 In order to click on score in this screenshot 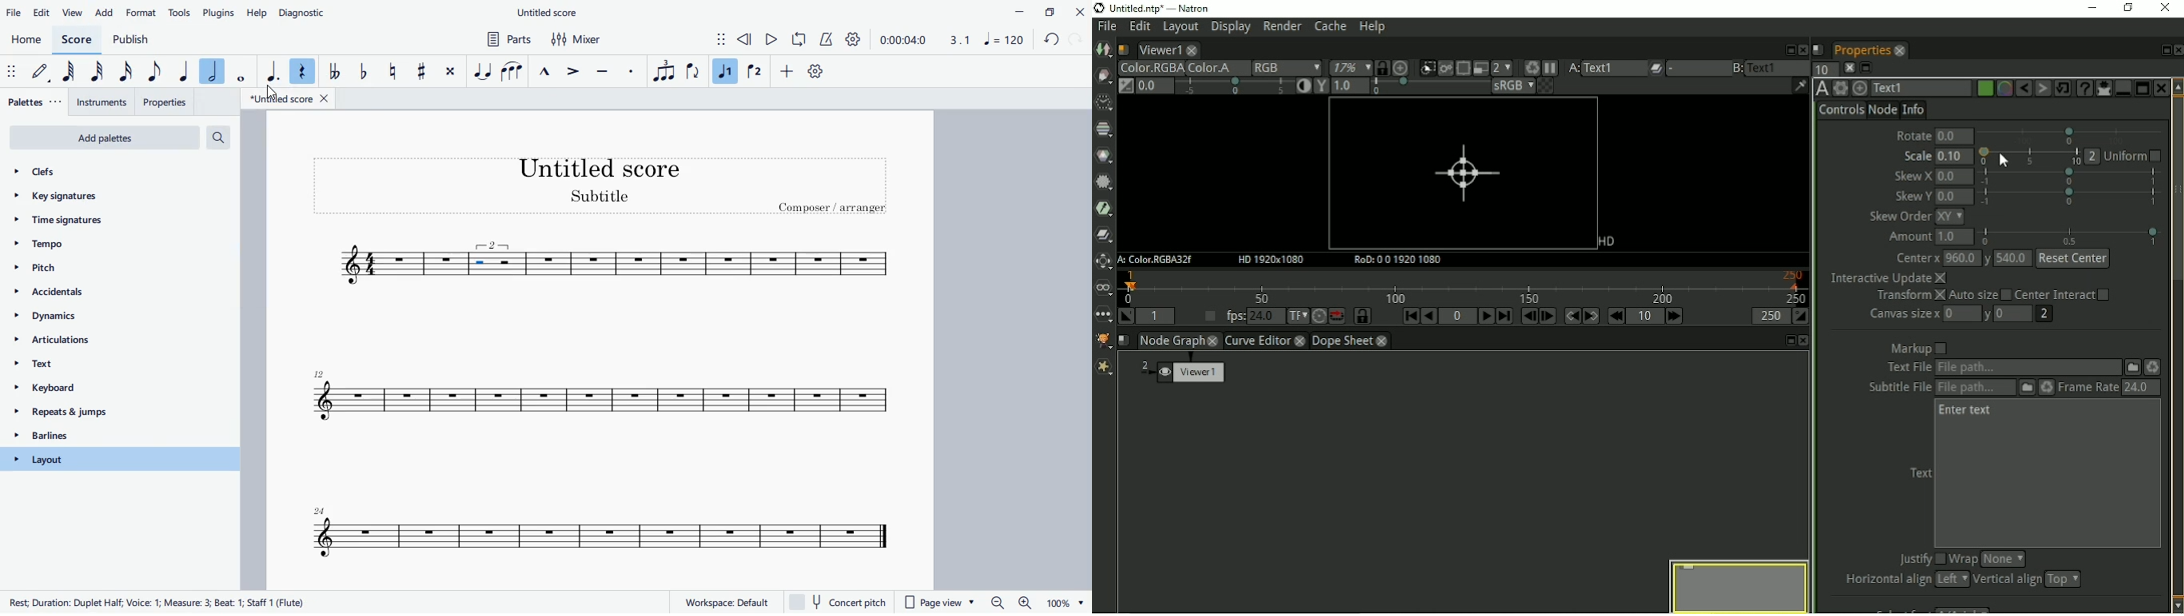, I will do `click(381, 265)`.